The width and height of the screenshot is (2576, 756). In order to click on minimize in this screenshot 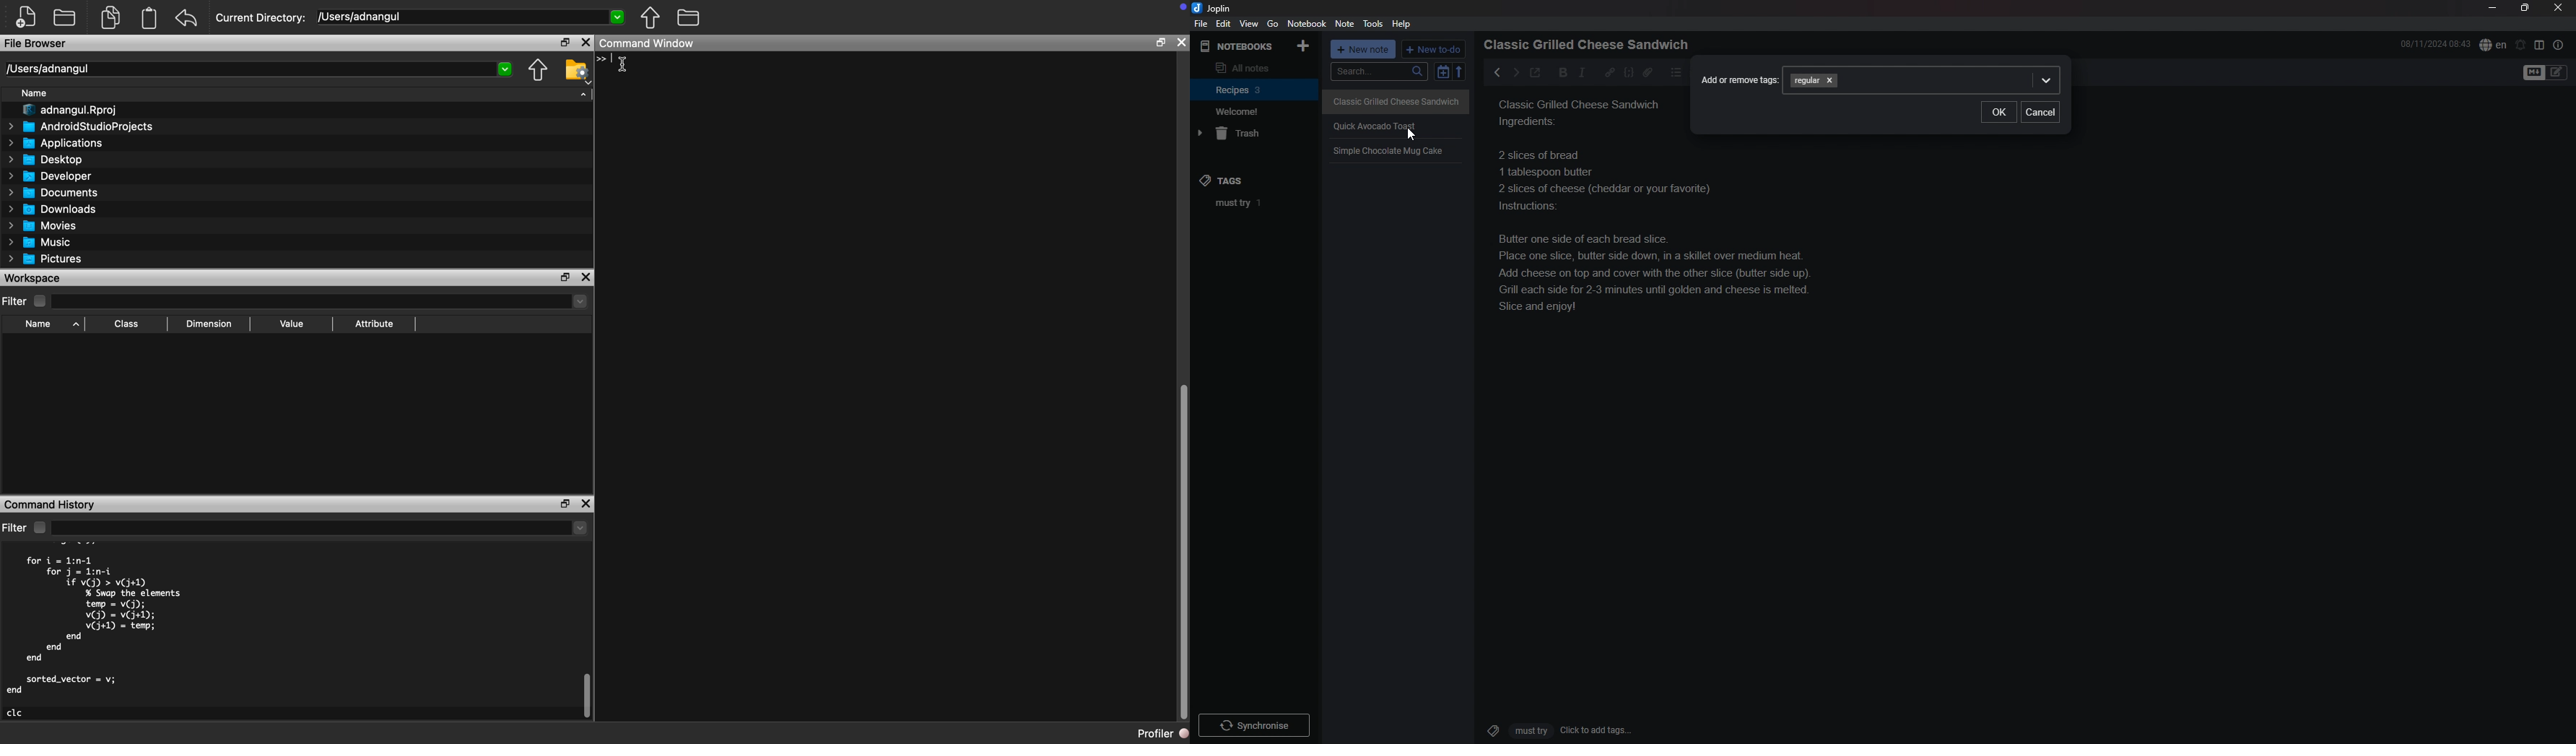, I will do `click(2493, 8)`.